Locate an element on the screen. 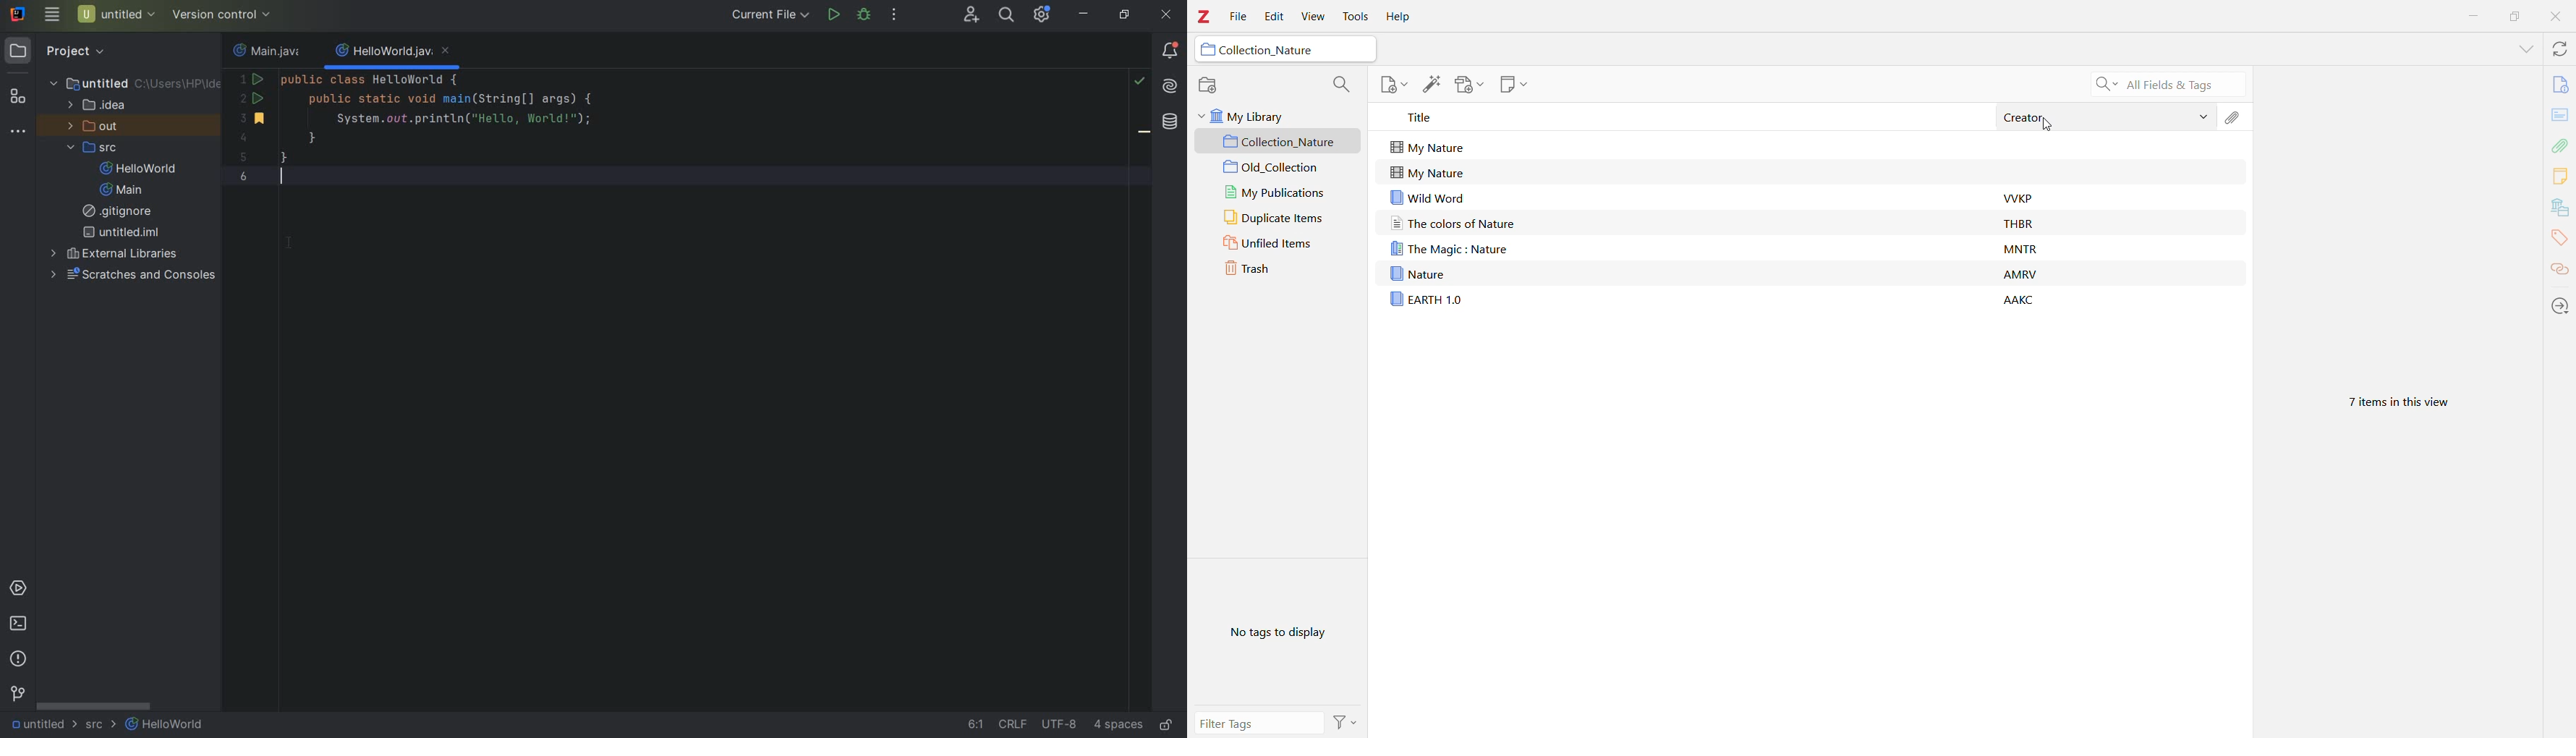 The image size is (2576, 756). Tools is located at coordinates (1354, 18).